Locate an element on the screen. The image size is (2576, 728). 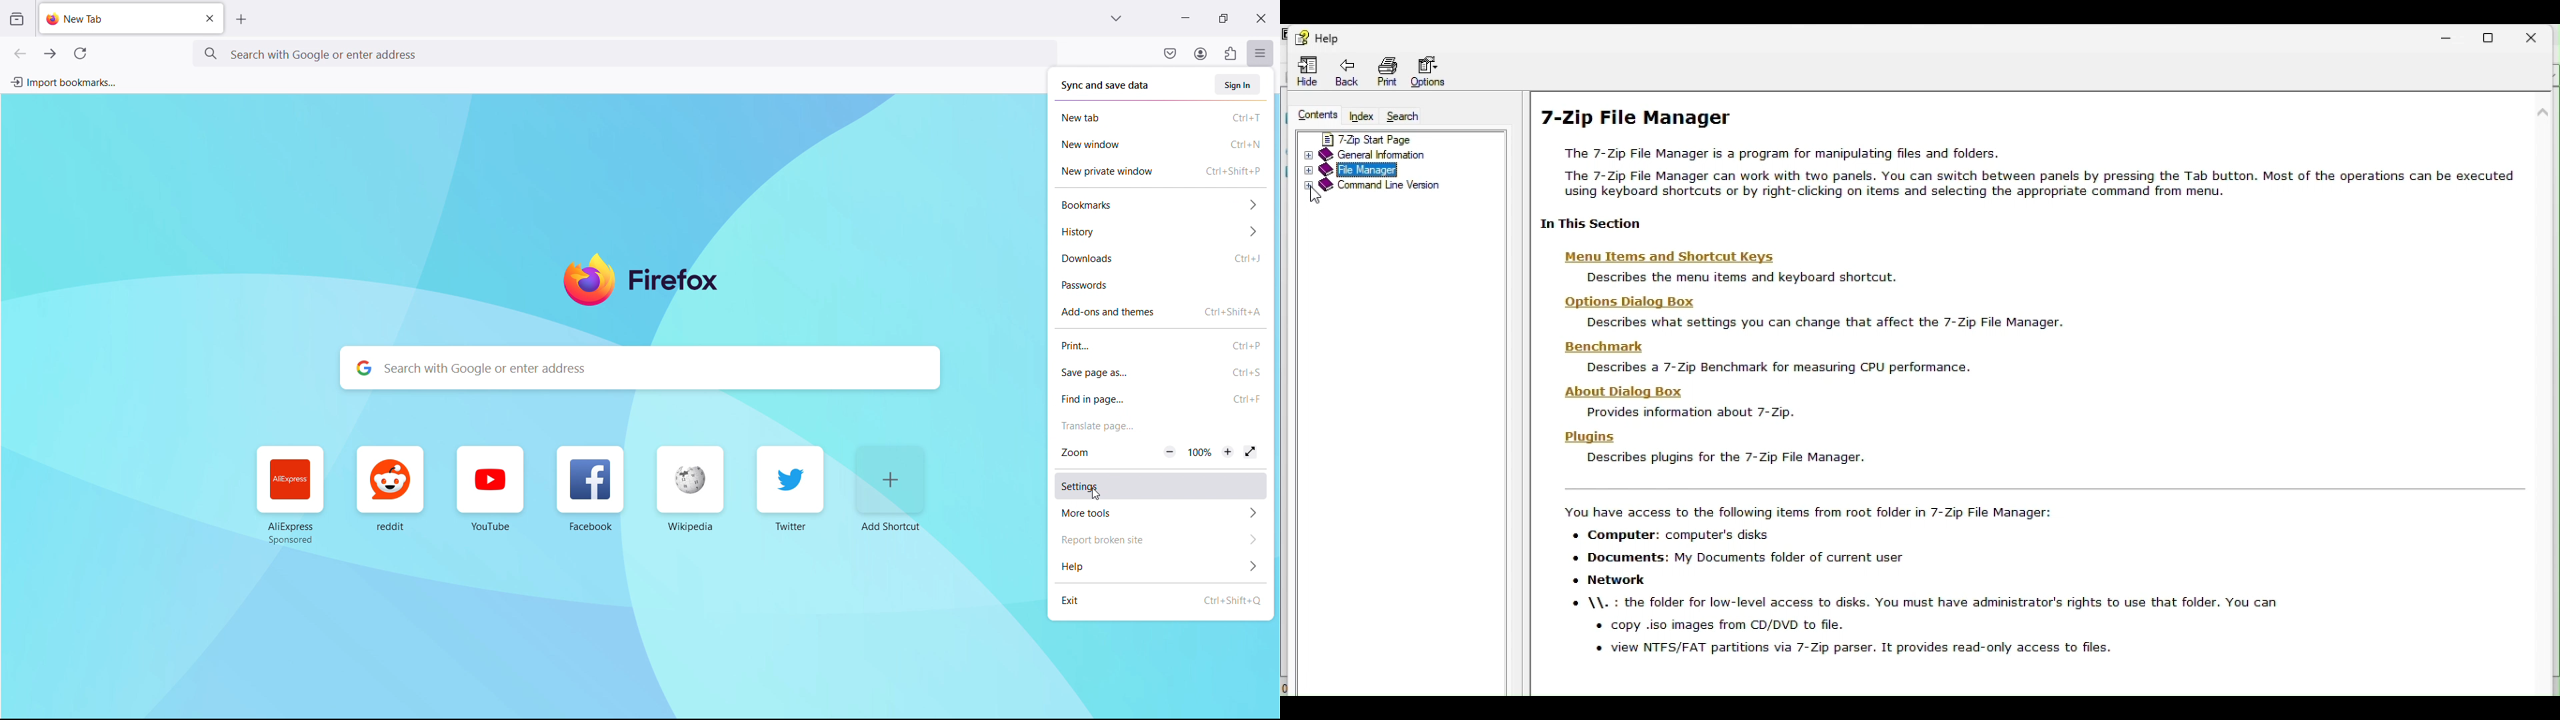
save page as is located at coordinates (1161, 372).